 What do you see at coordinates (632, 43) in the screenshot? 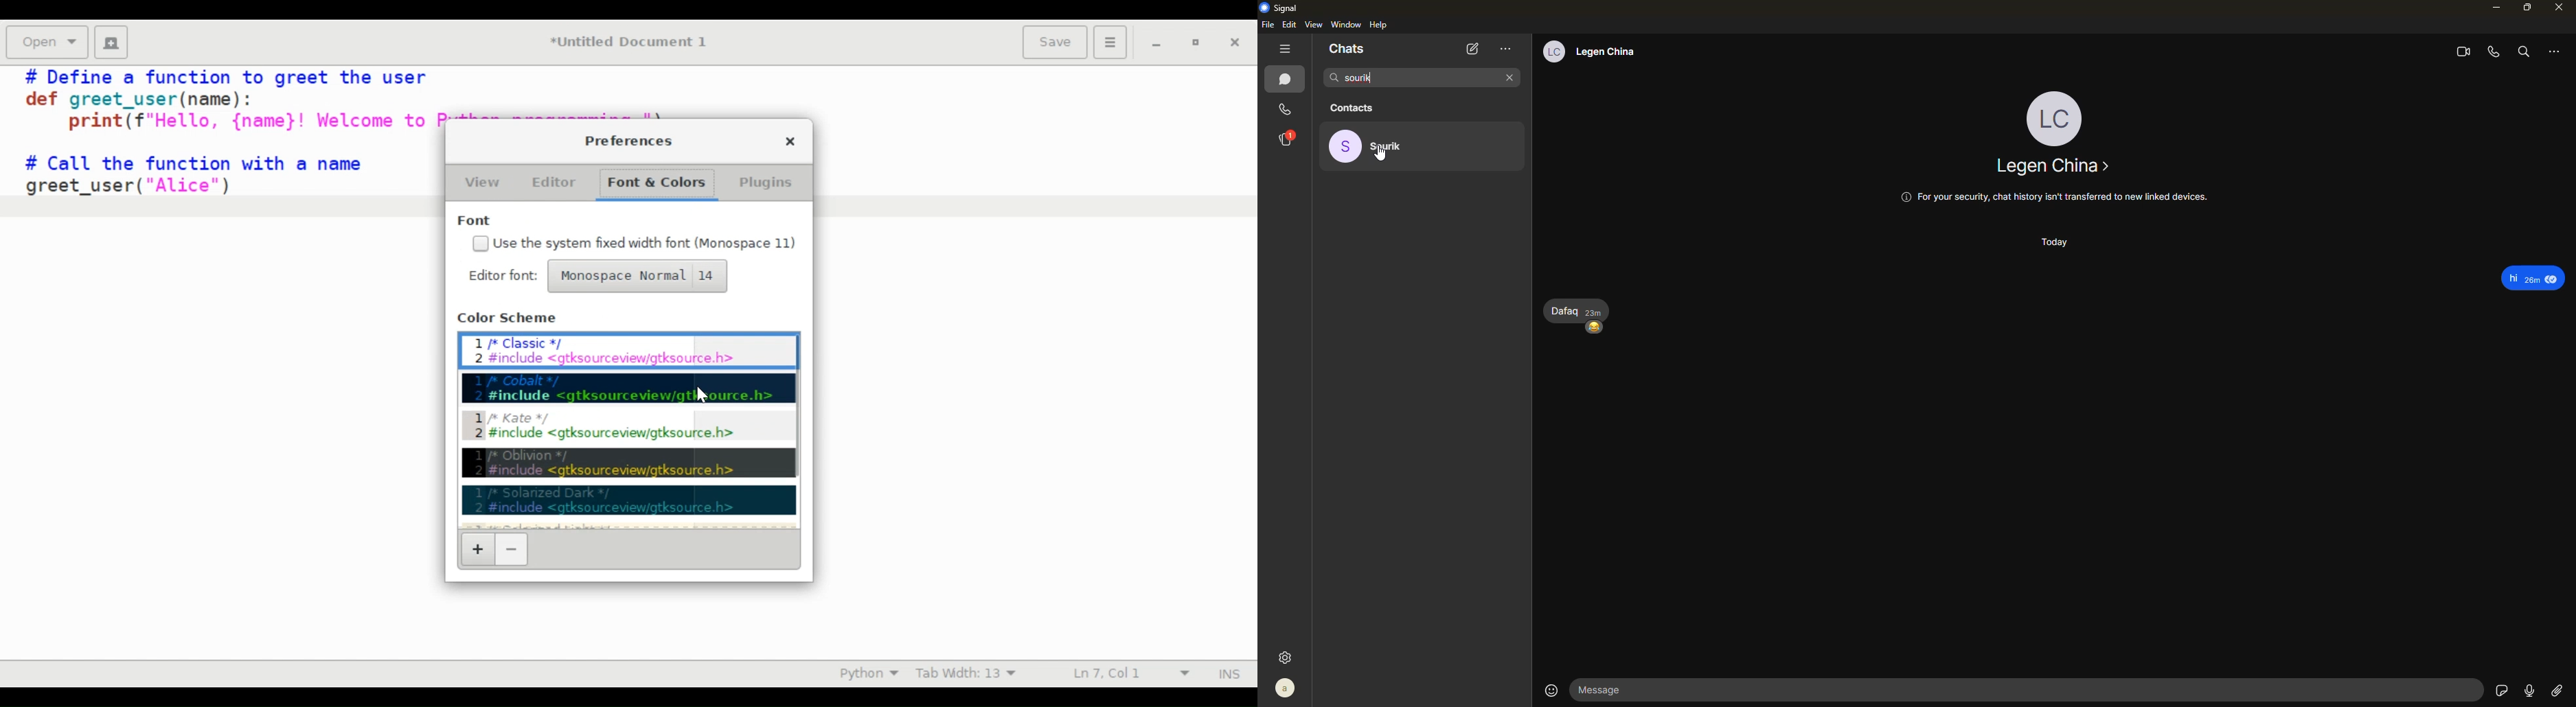
I see `Document name` at bounding box center [632, 43].